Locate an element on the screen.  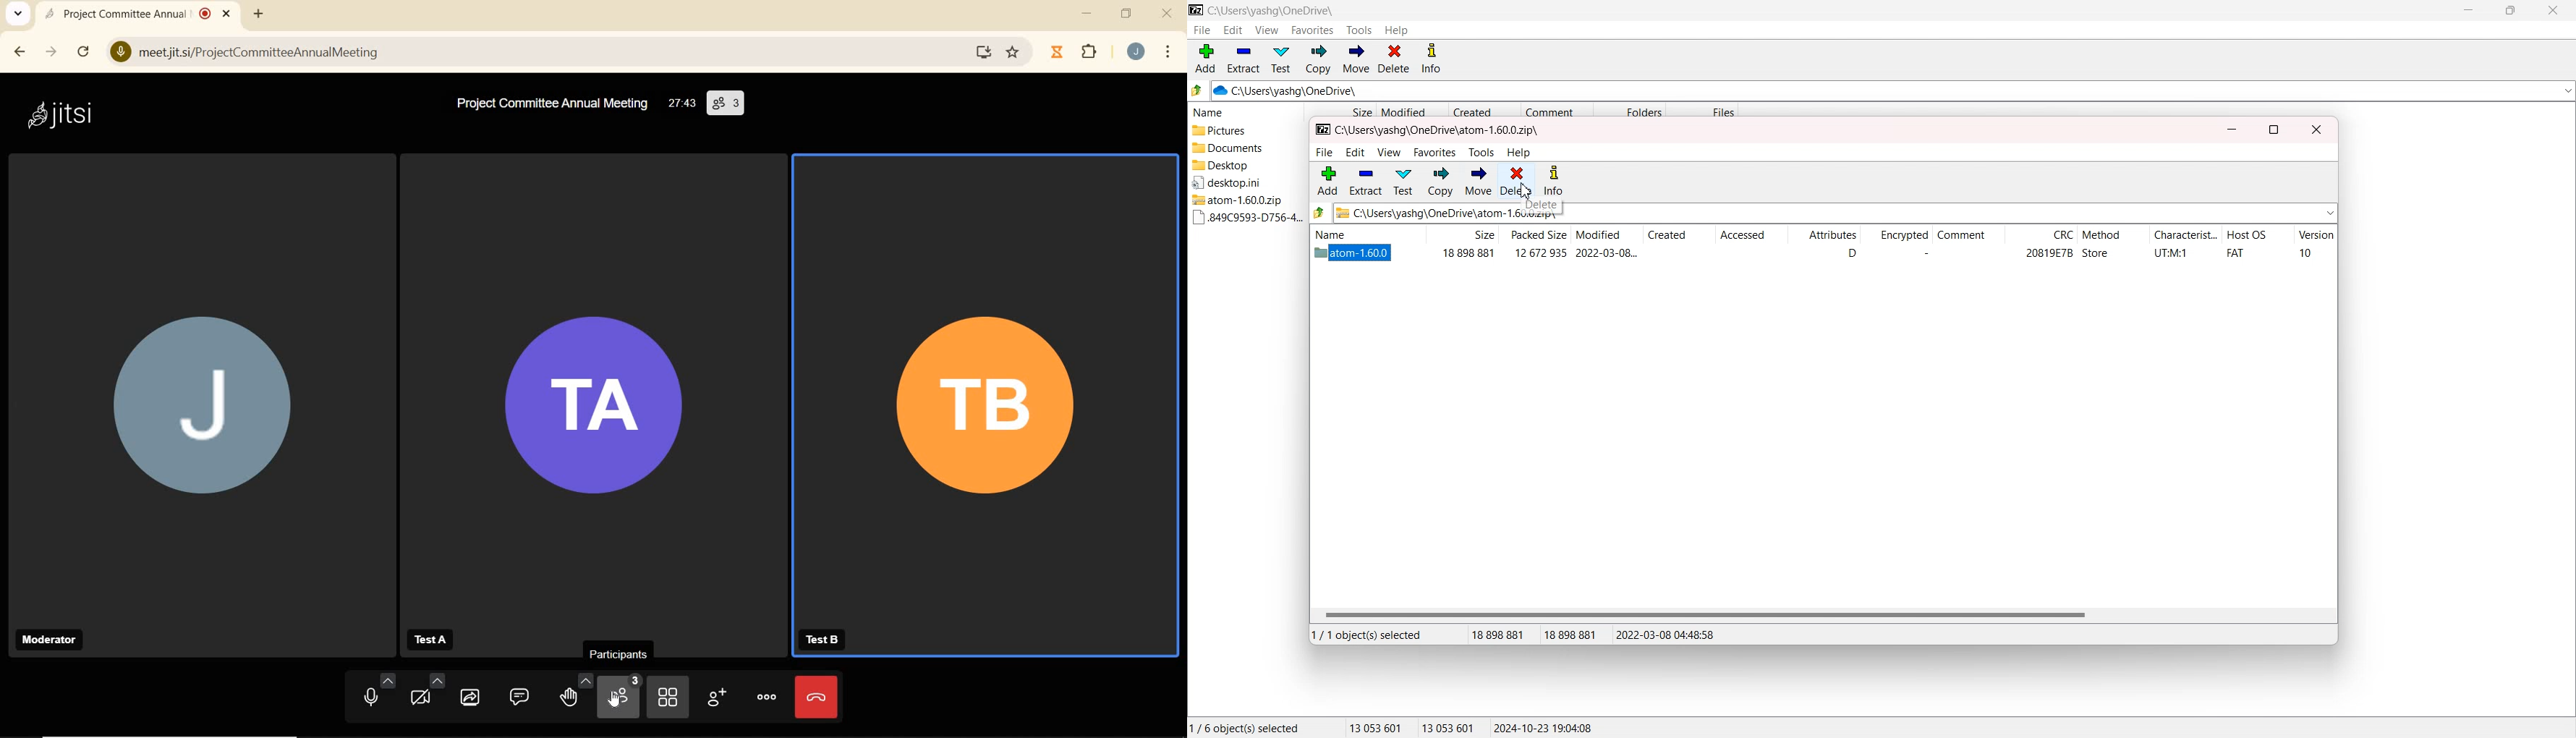
move is located at coordinates (1478, 182).